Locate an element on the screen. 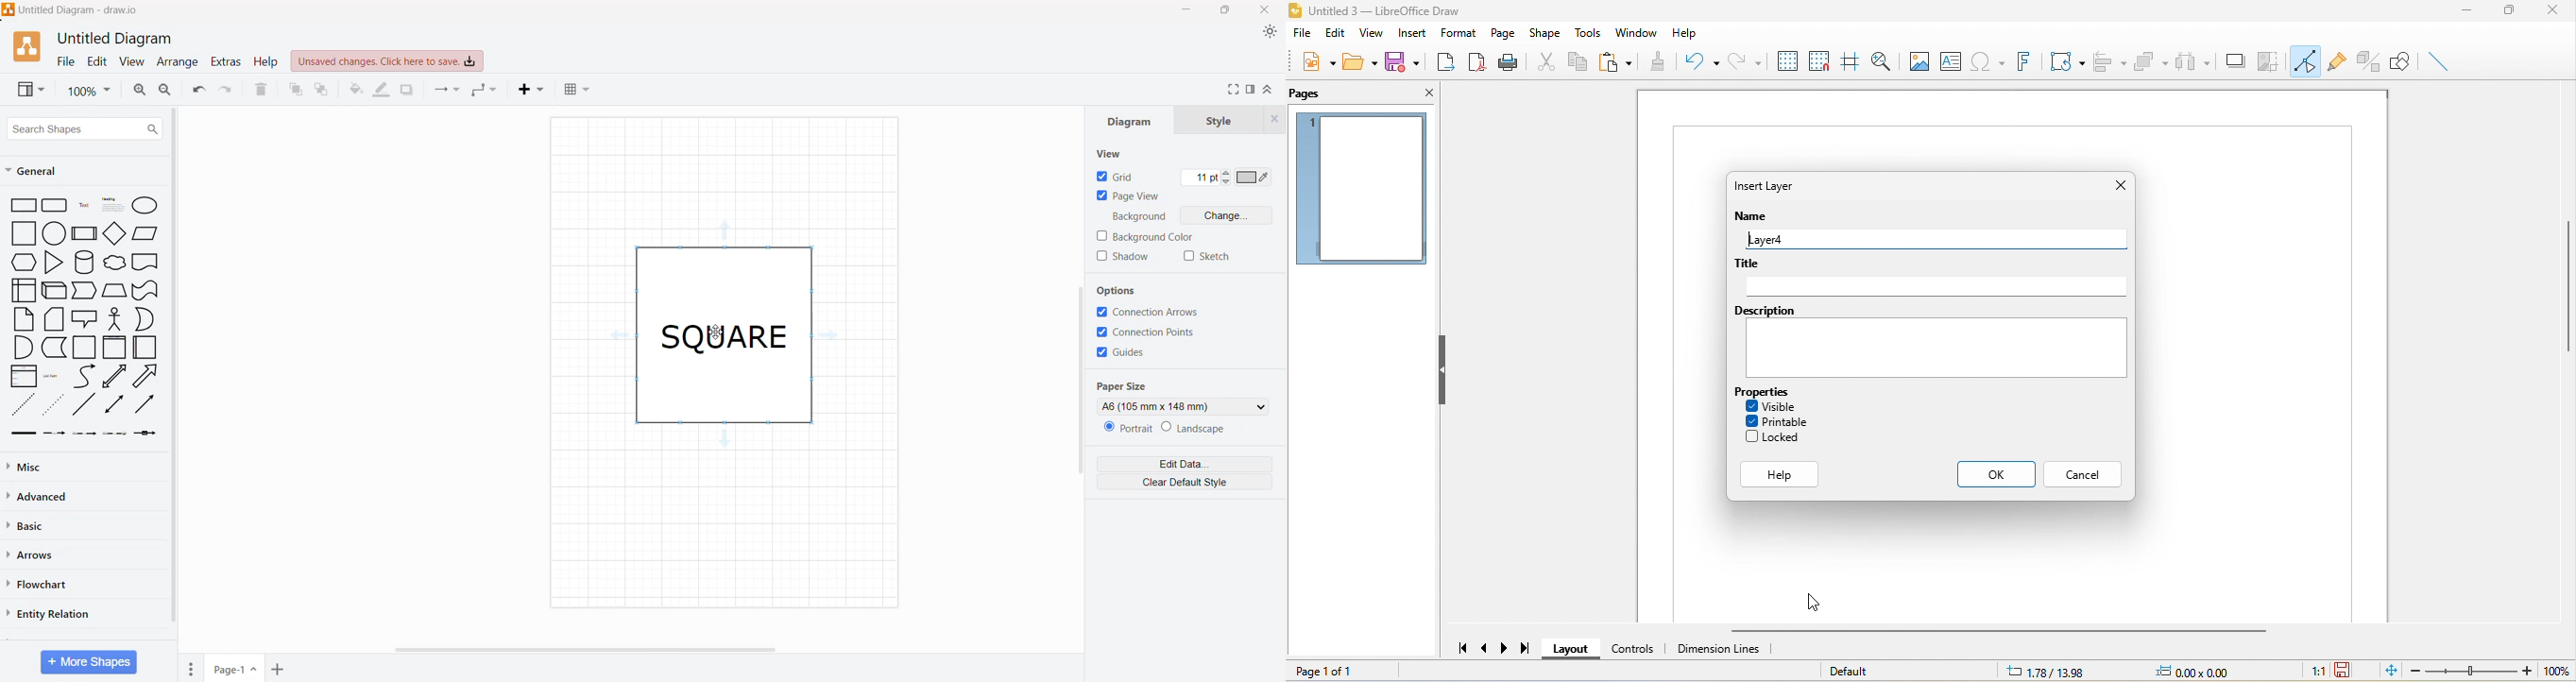  Name is located at coordinates (1754, 216).